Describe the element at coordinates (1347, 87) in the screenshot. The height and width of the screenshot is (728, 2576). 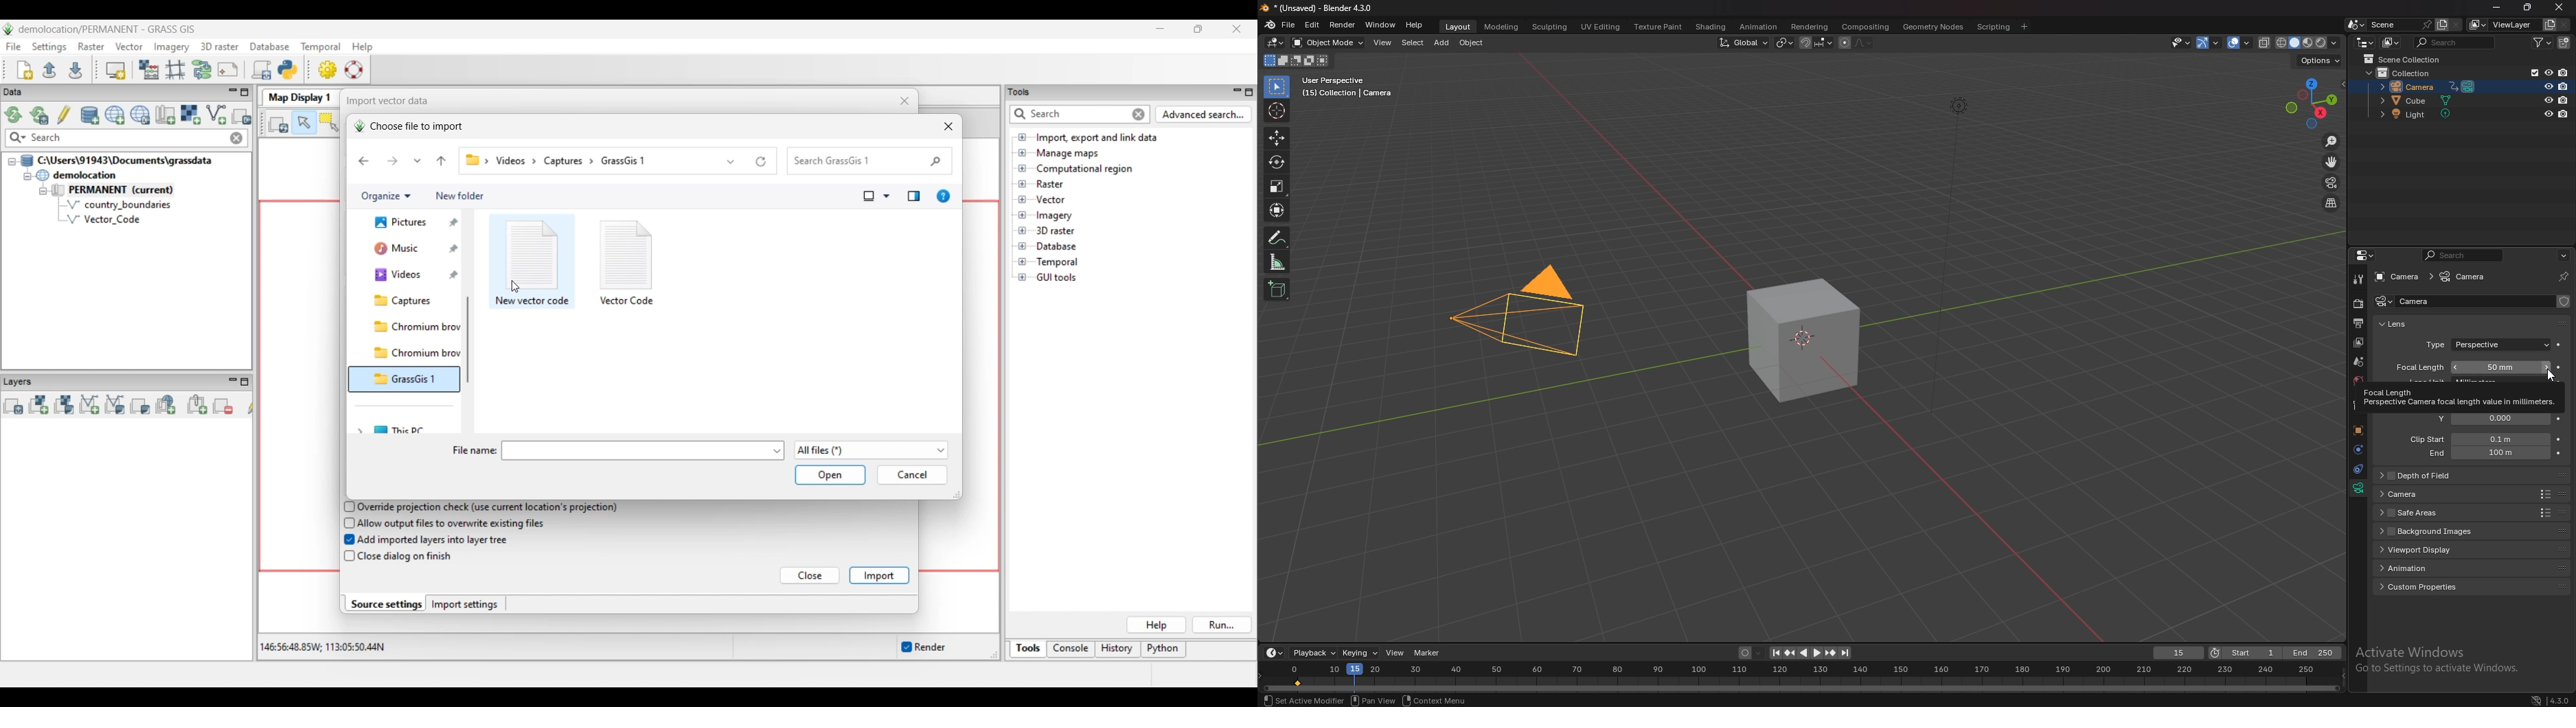
I see `info` at that location.